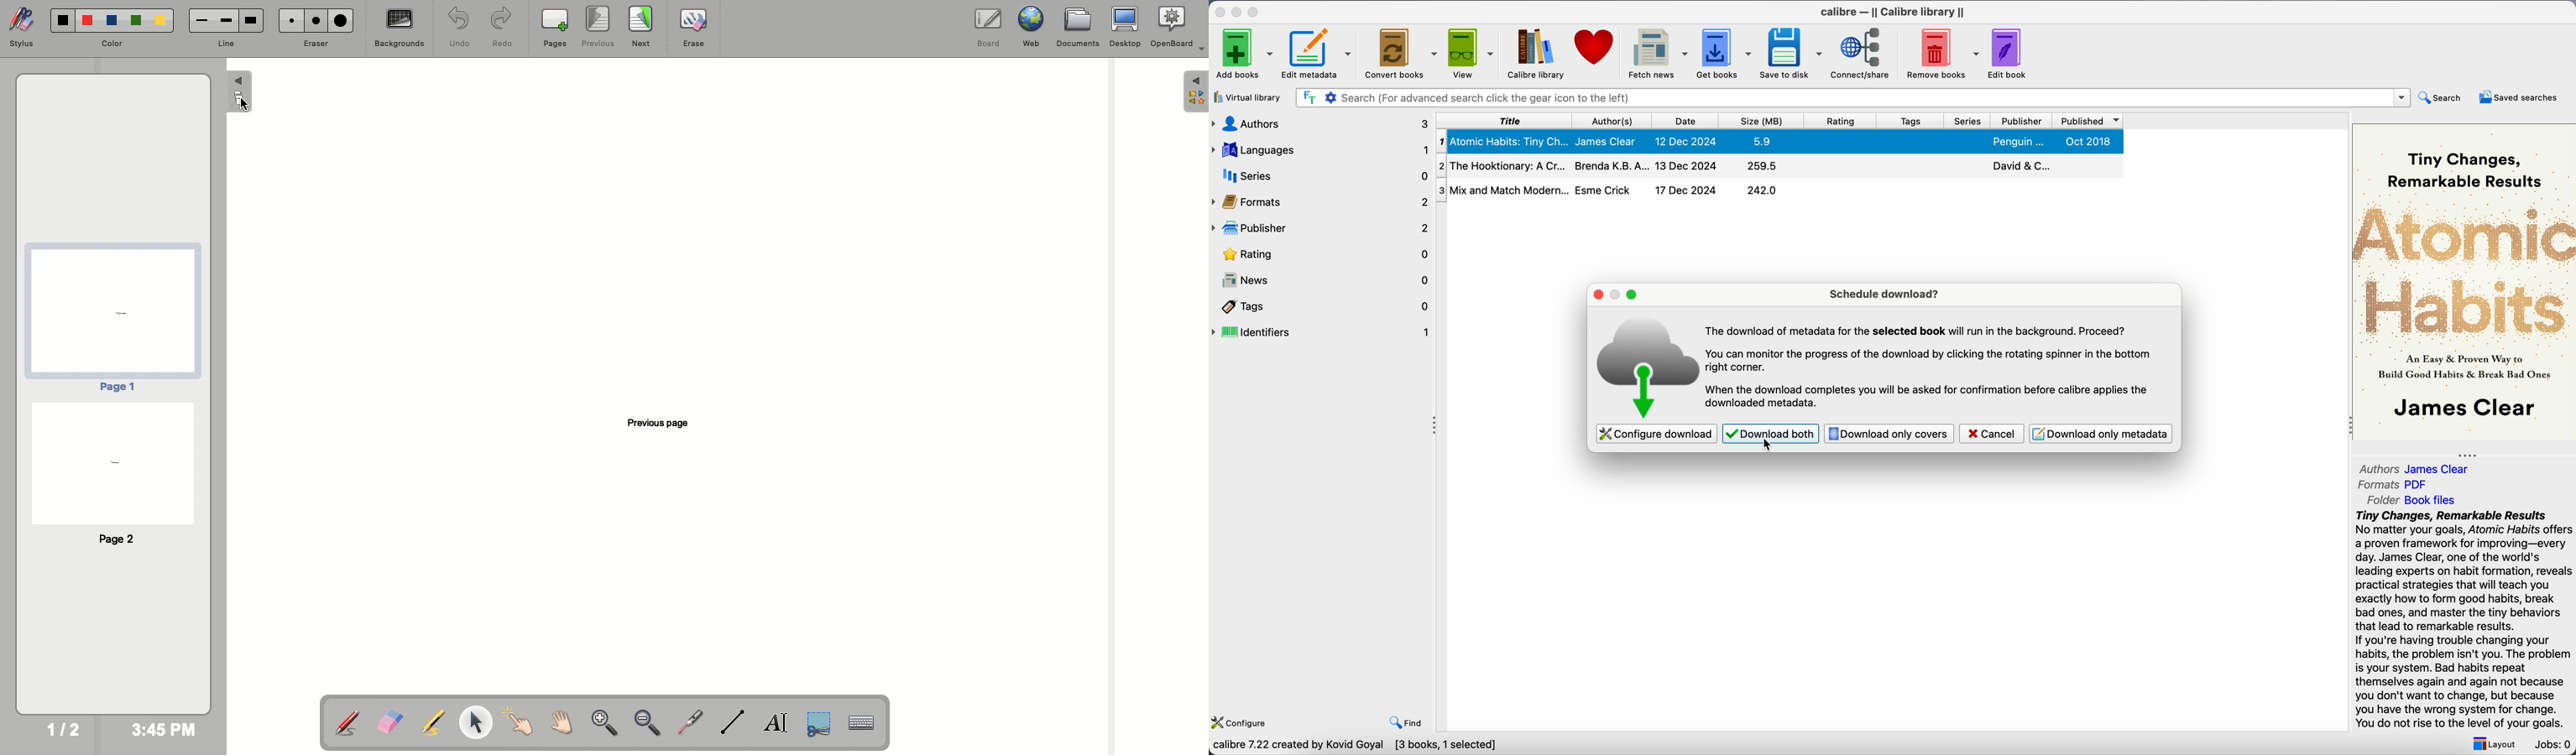 The image size is (2576, 756). I want to click on Pages, so click(555, 28).